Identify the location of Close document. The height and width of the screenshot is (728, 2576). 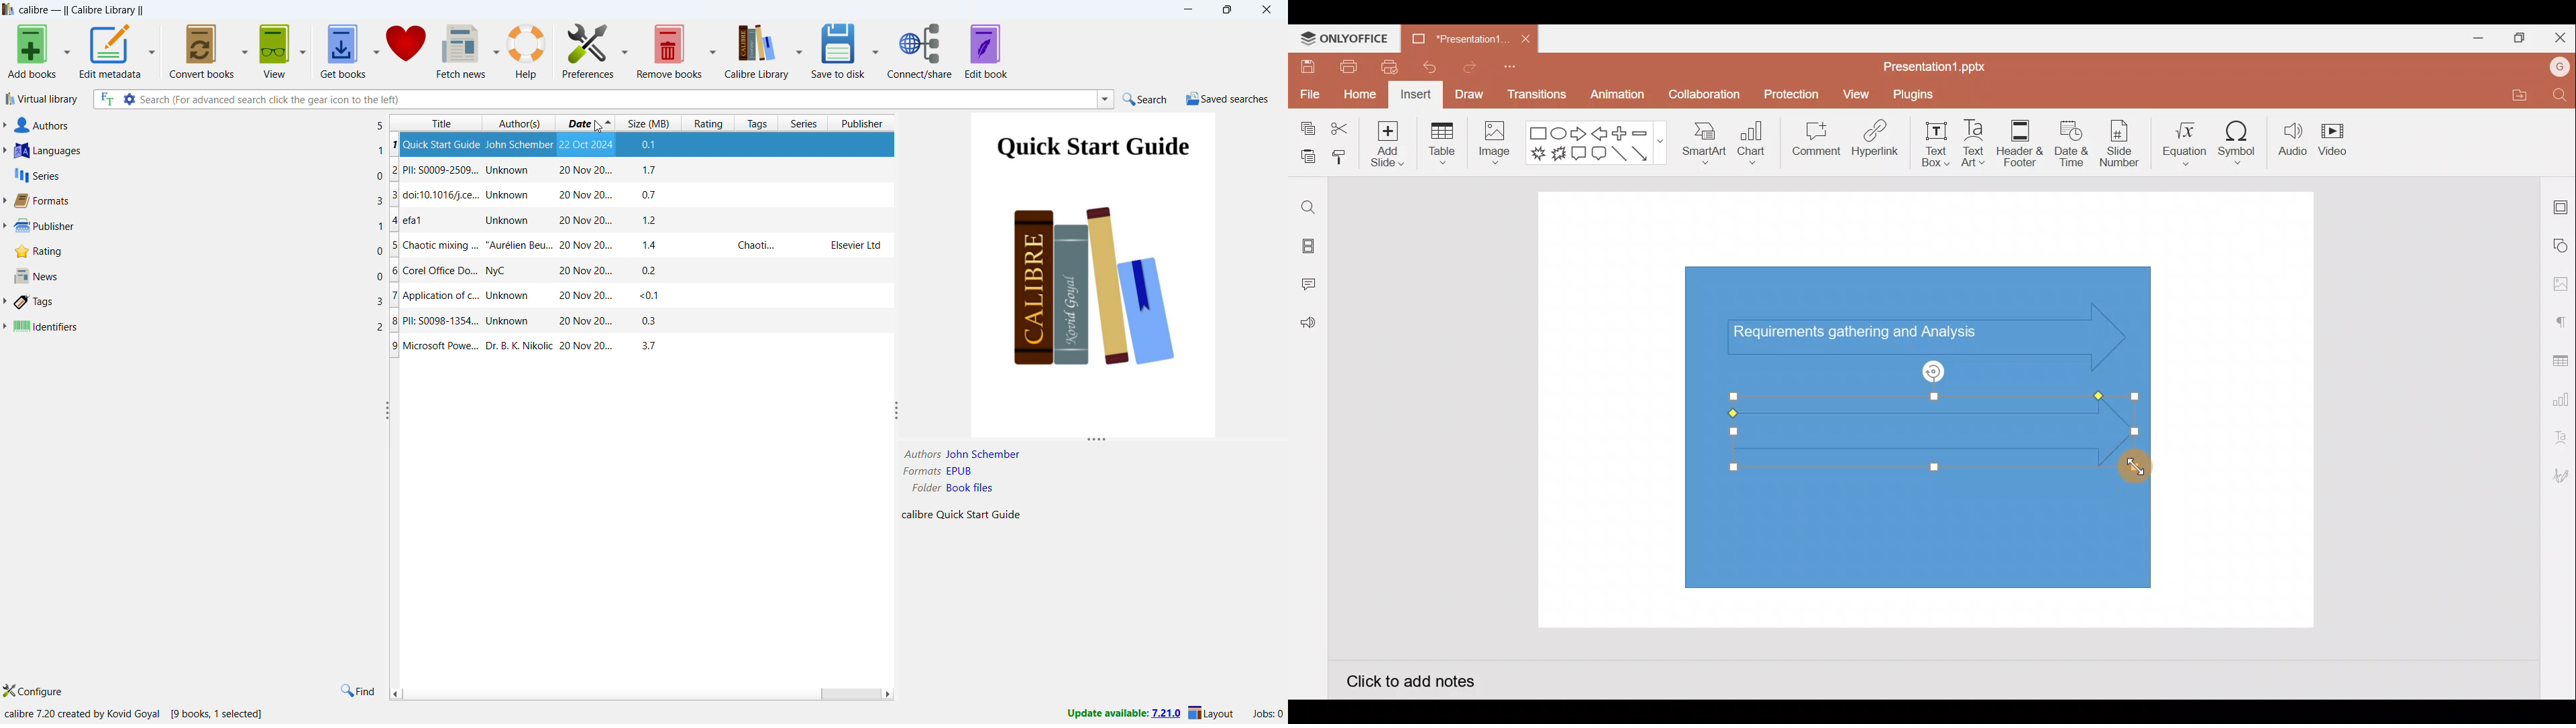
(1525, 36).